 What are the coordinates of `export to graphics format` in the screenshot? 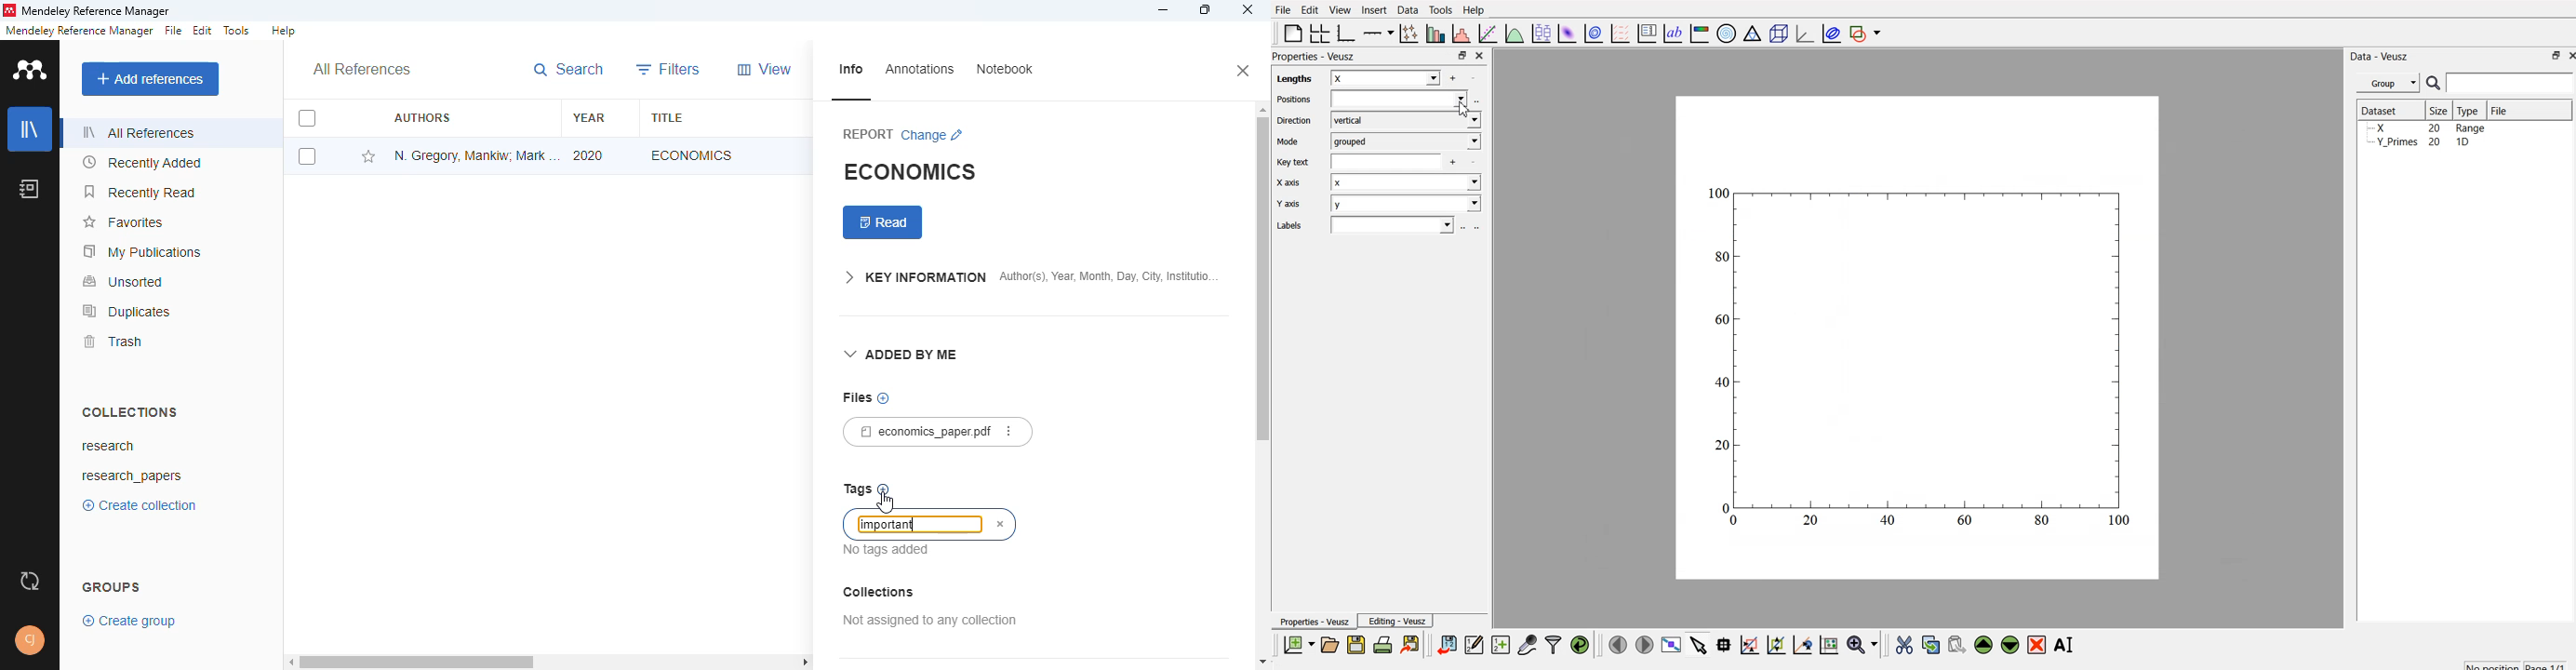 It's located at (1413, 644).